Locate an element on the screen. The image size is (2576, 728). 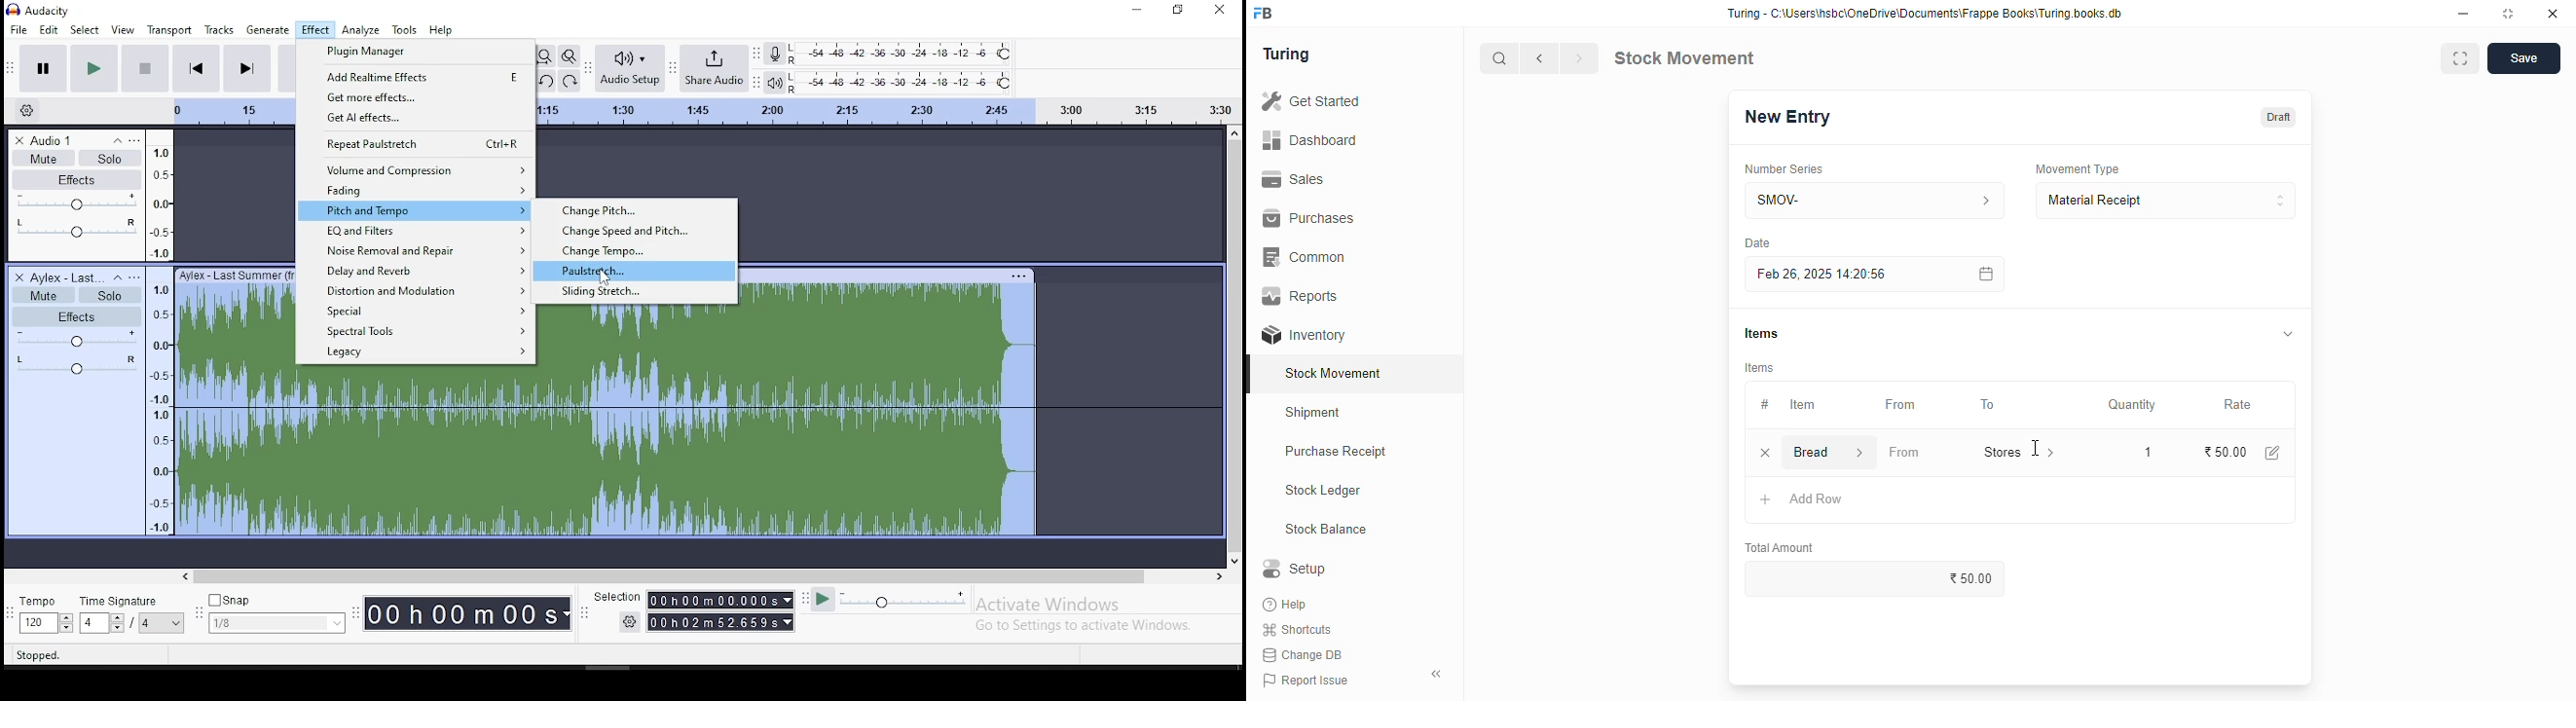
calendar is located at coordinates (1984, 274).